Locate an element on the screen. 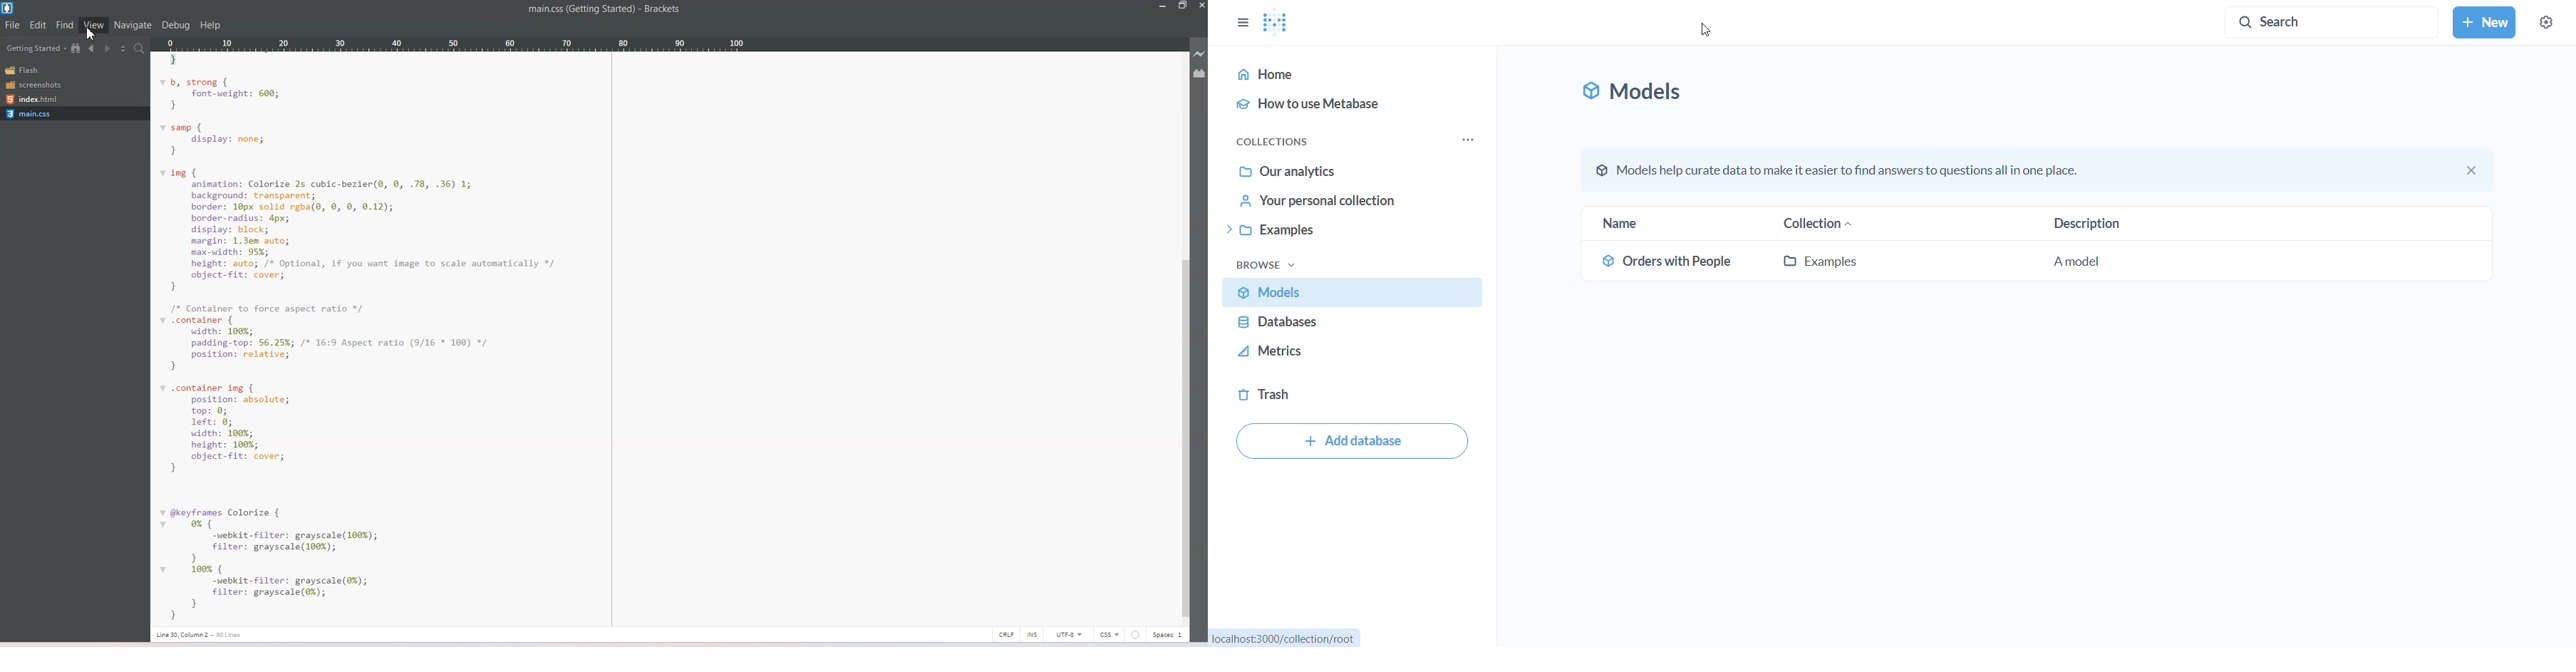 The image size is (2576, 672). CRLF is located at coordinates (1005, 633).